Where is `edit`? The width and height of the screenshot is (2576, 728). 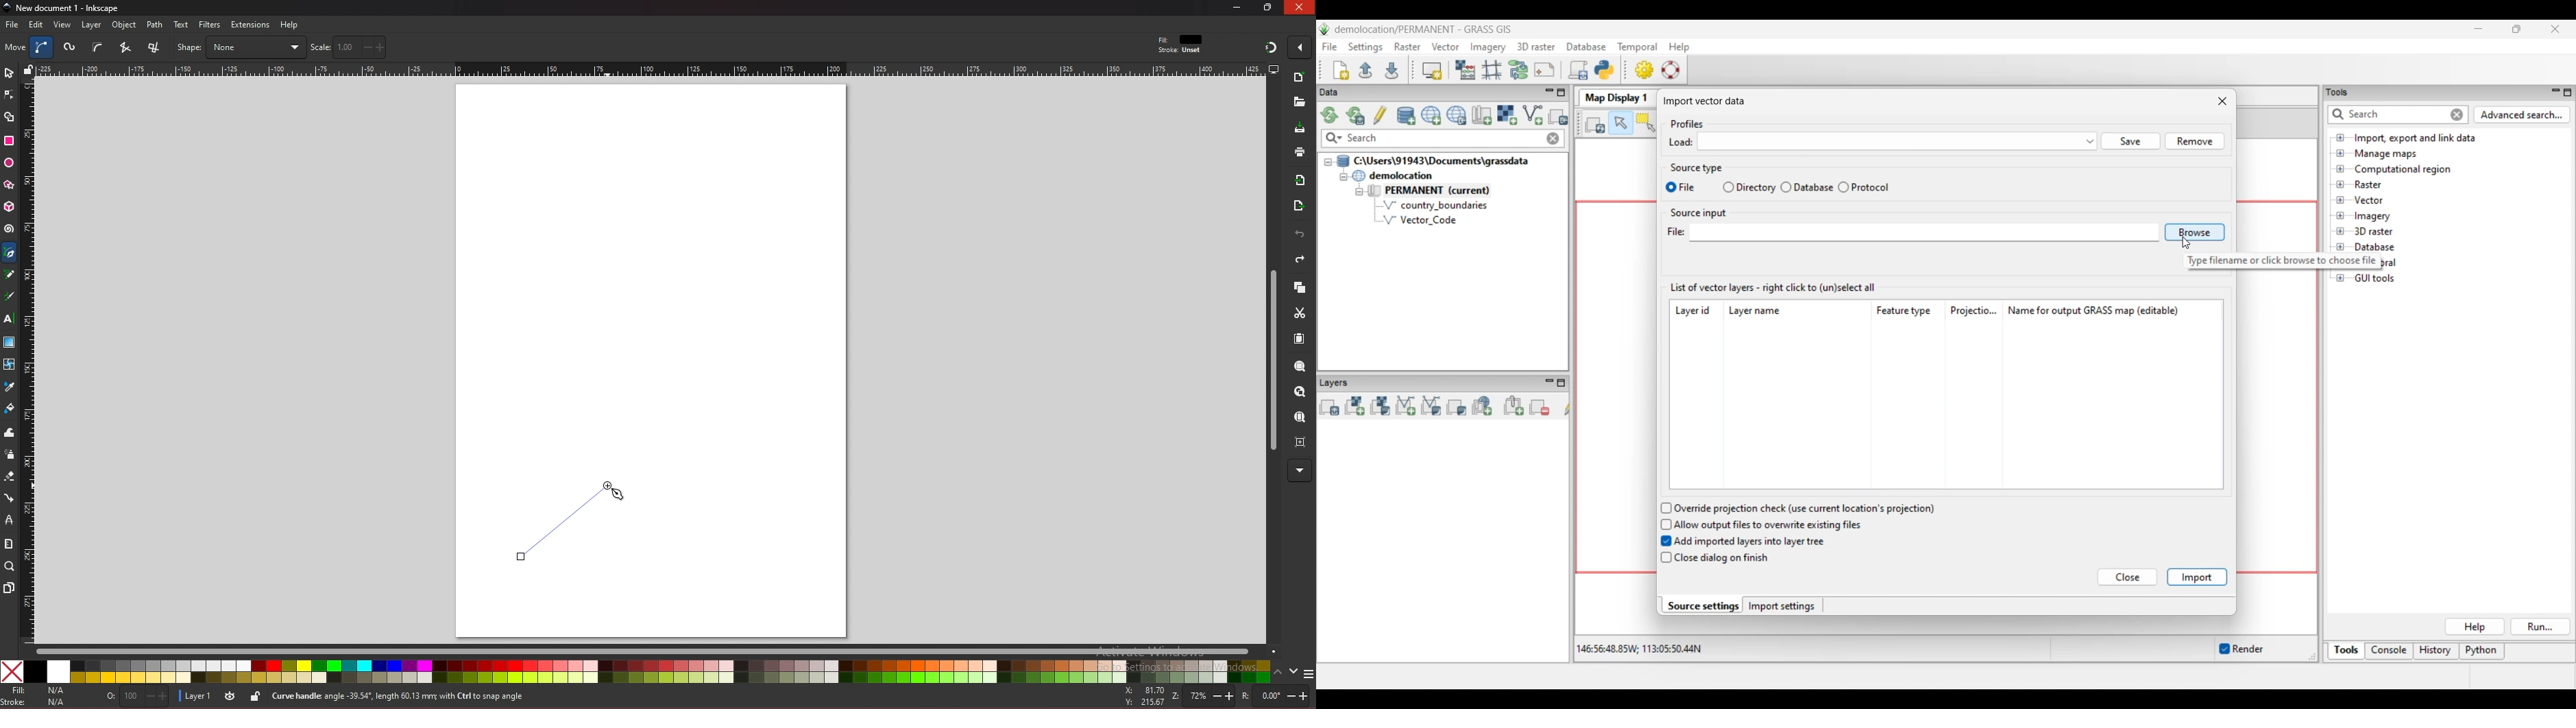
edit is located at coordinates (37, 24).